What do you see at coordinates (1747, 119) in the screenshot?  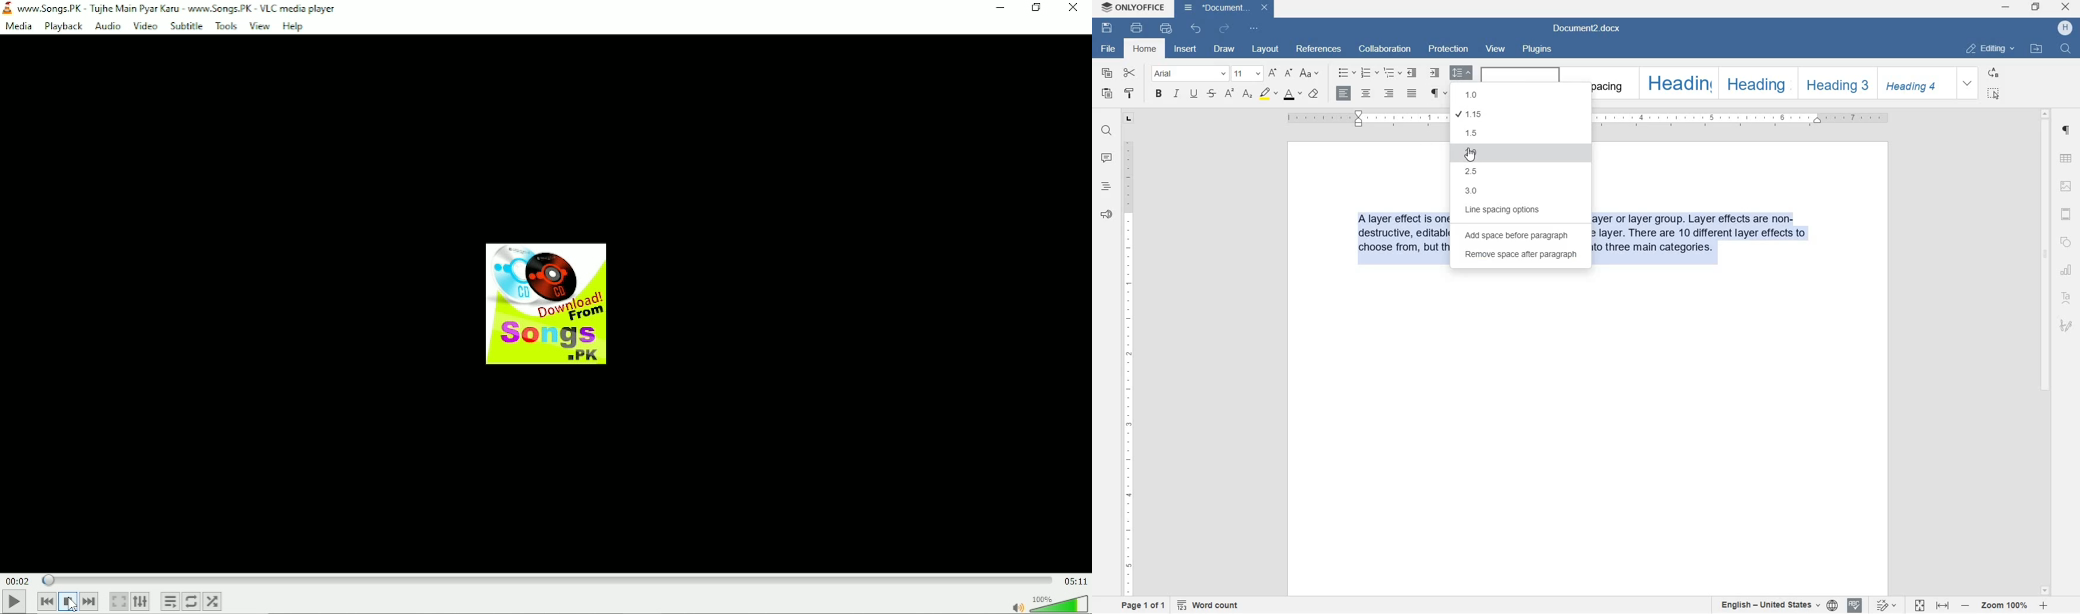 I see `ruler` at bounding box center [1747, 119].